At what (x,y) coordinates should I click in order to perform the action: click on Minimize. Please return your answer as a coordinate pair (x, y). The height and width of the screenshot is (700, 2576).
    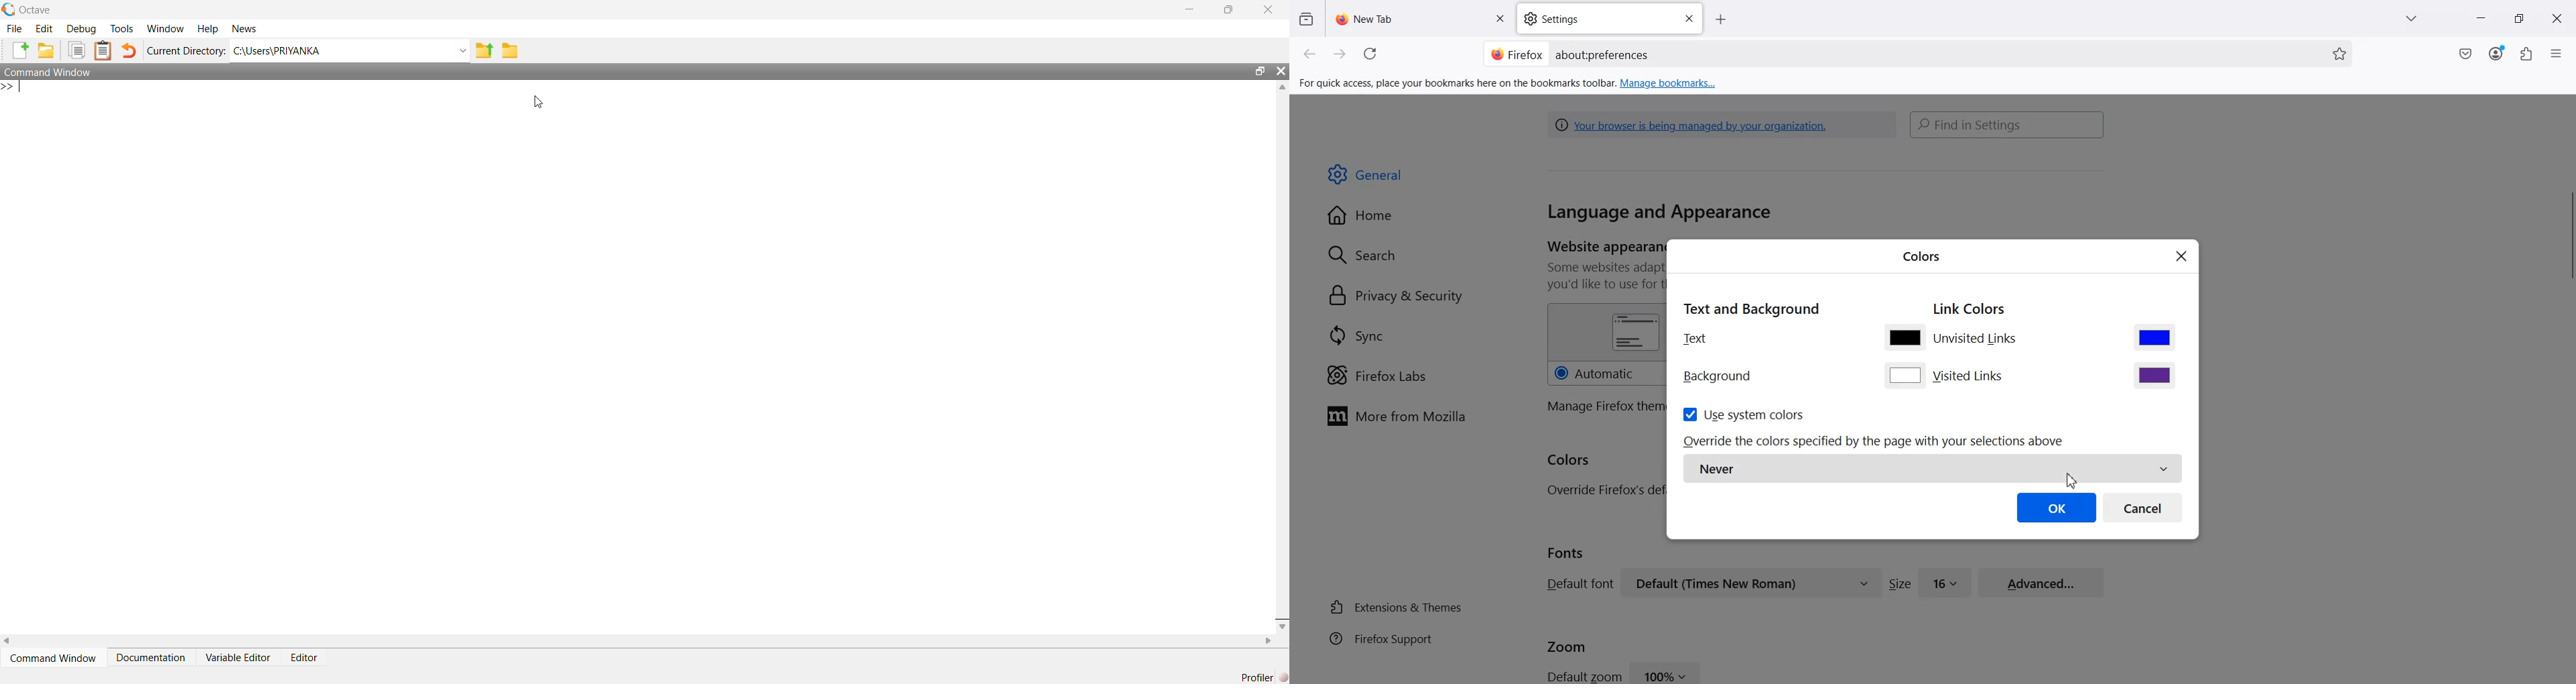
    Looking at the image, I should click on (2480, 19).